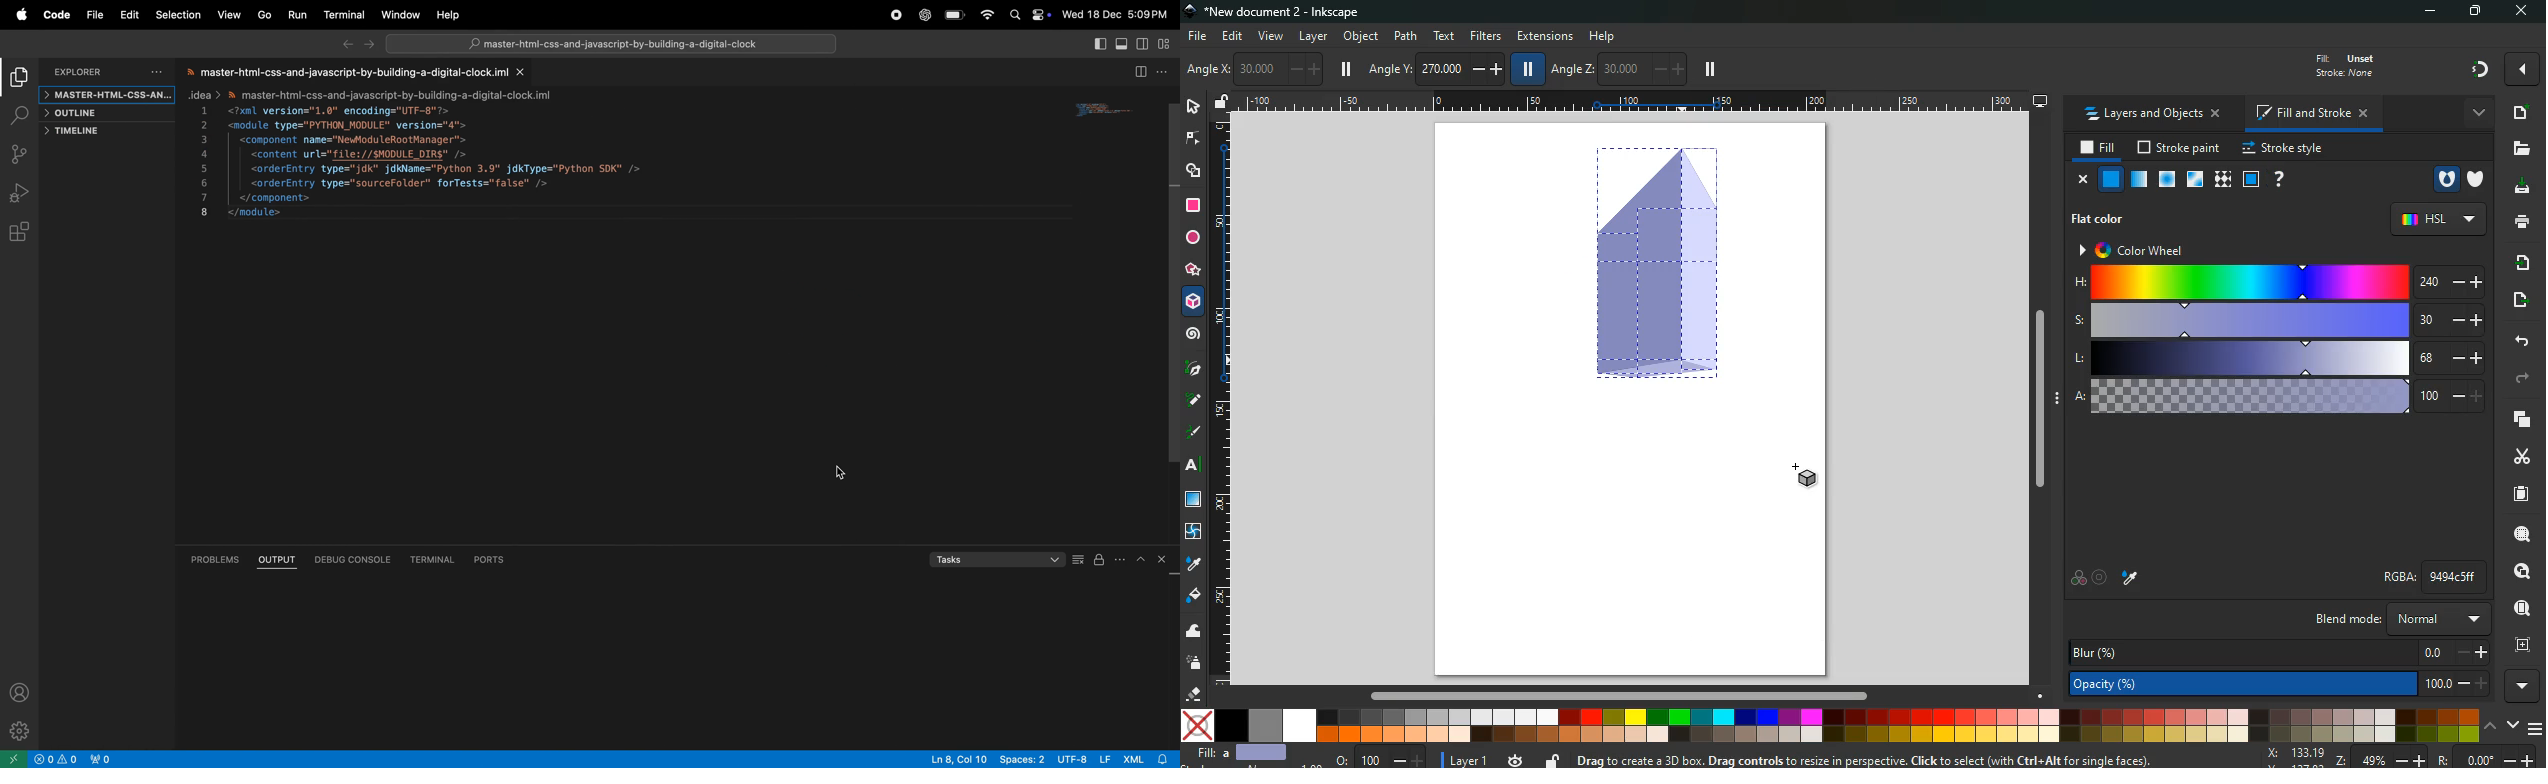  I want to click on pause, so click(1525, 68).